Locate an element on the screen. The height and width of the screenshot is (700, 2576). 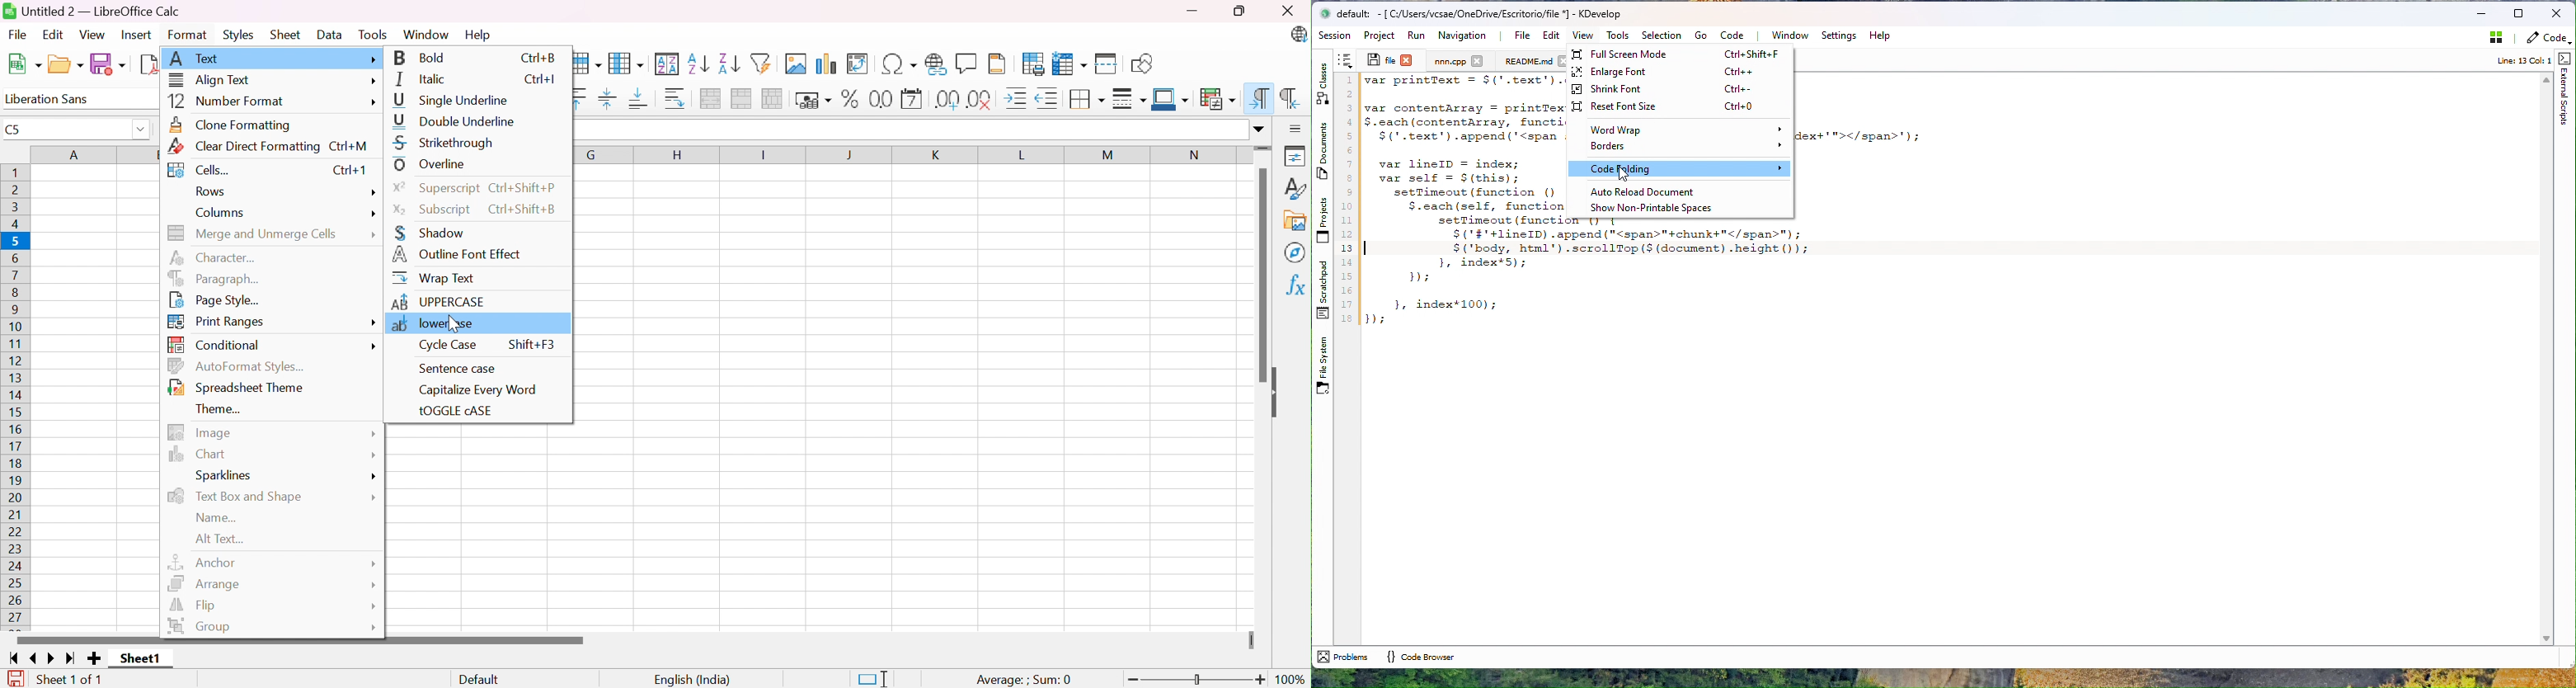
Styles is located at coordinates (241, 36).